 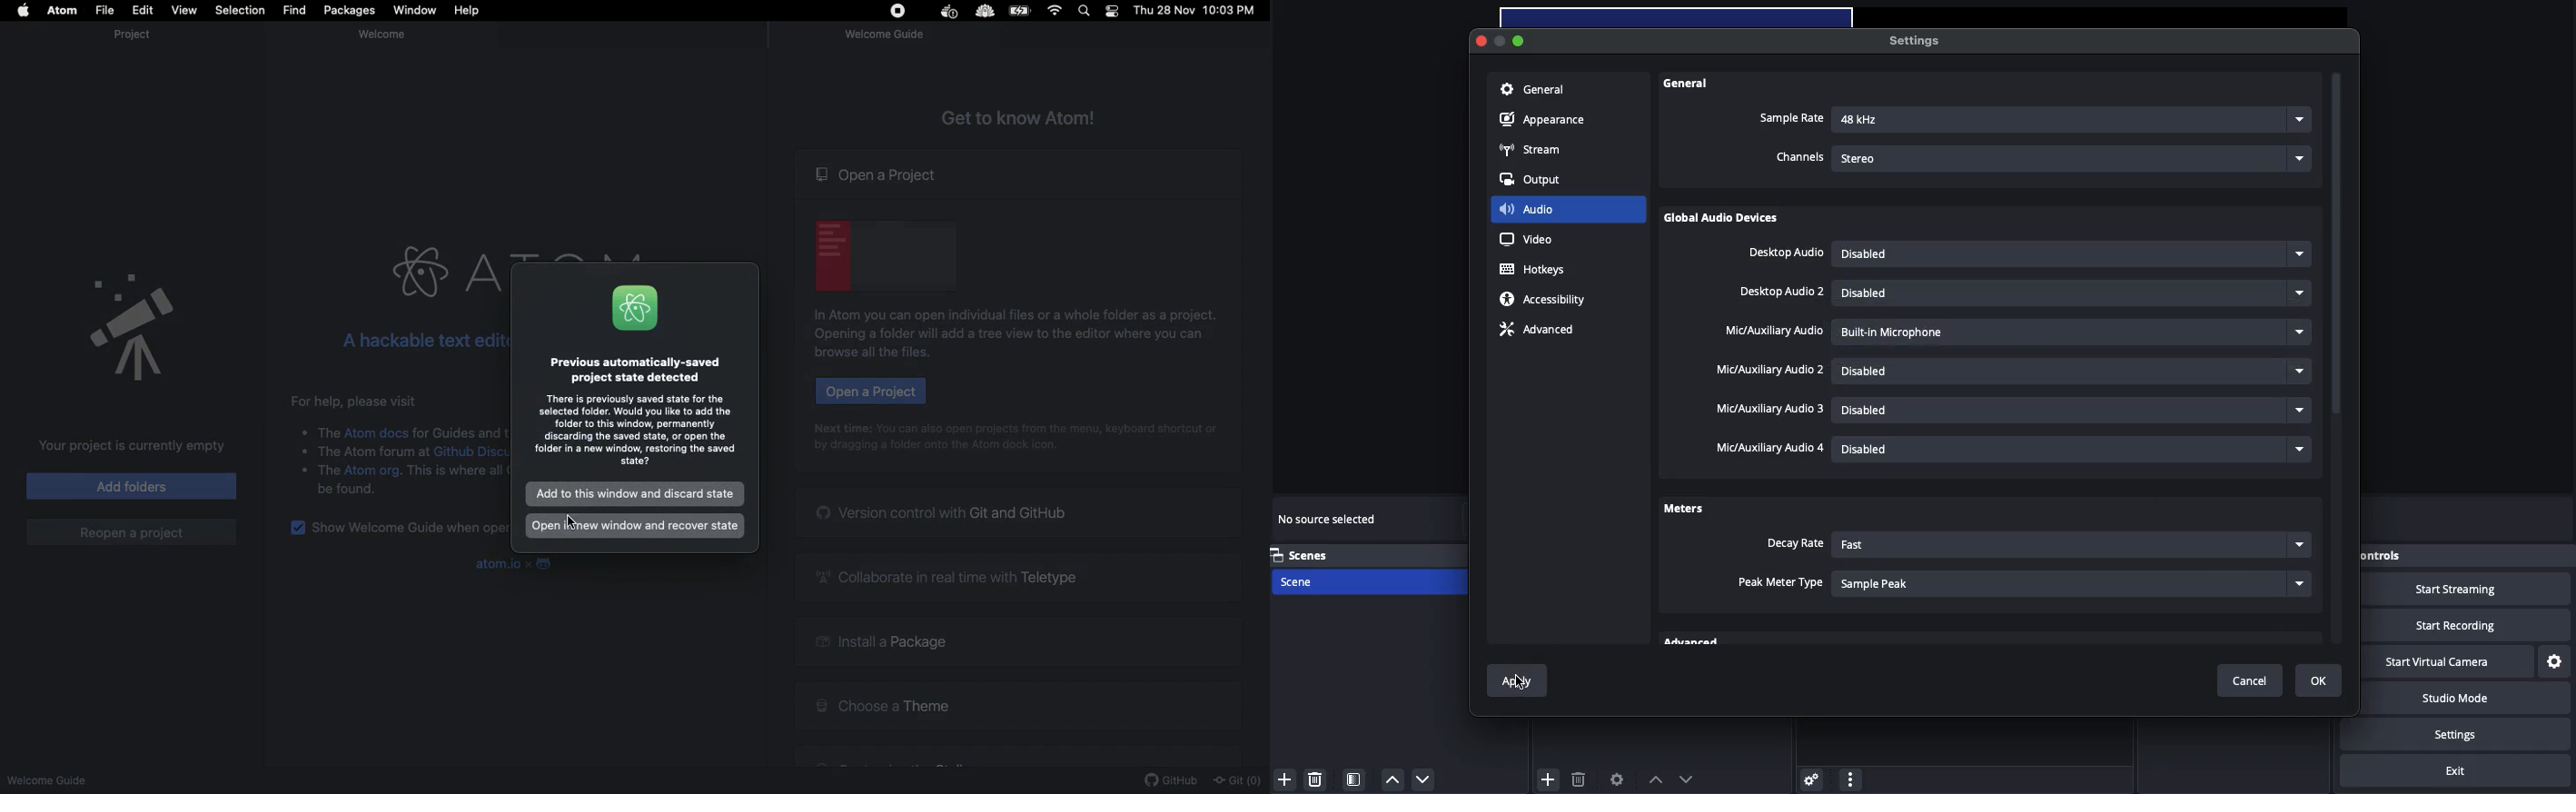 What do you see at coordinates (2254, 681) in the screenshot?
I see `Cancel` at bounding box center [2254, 681].